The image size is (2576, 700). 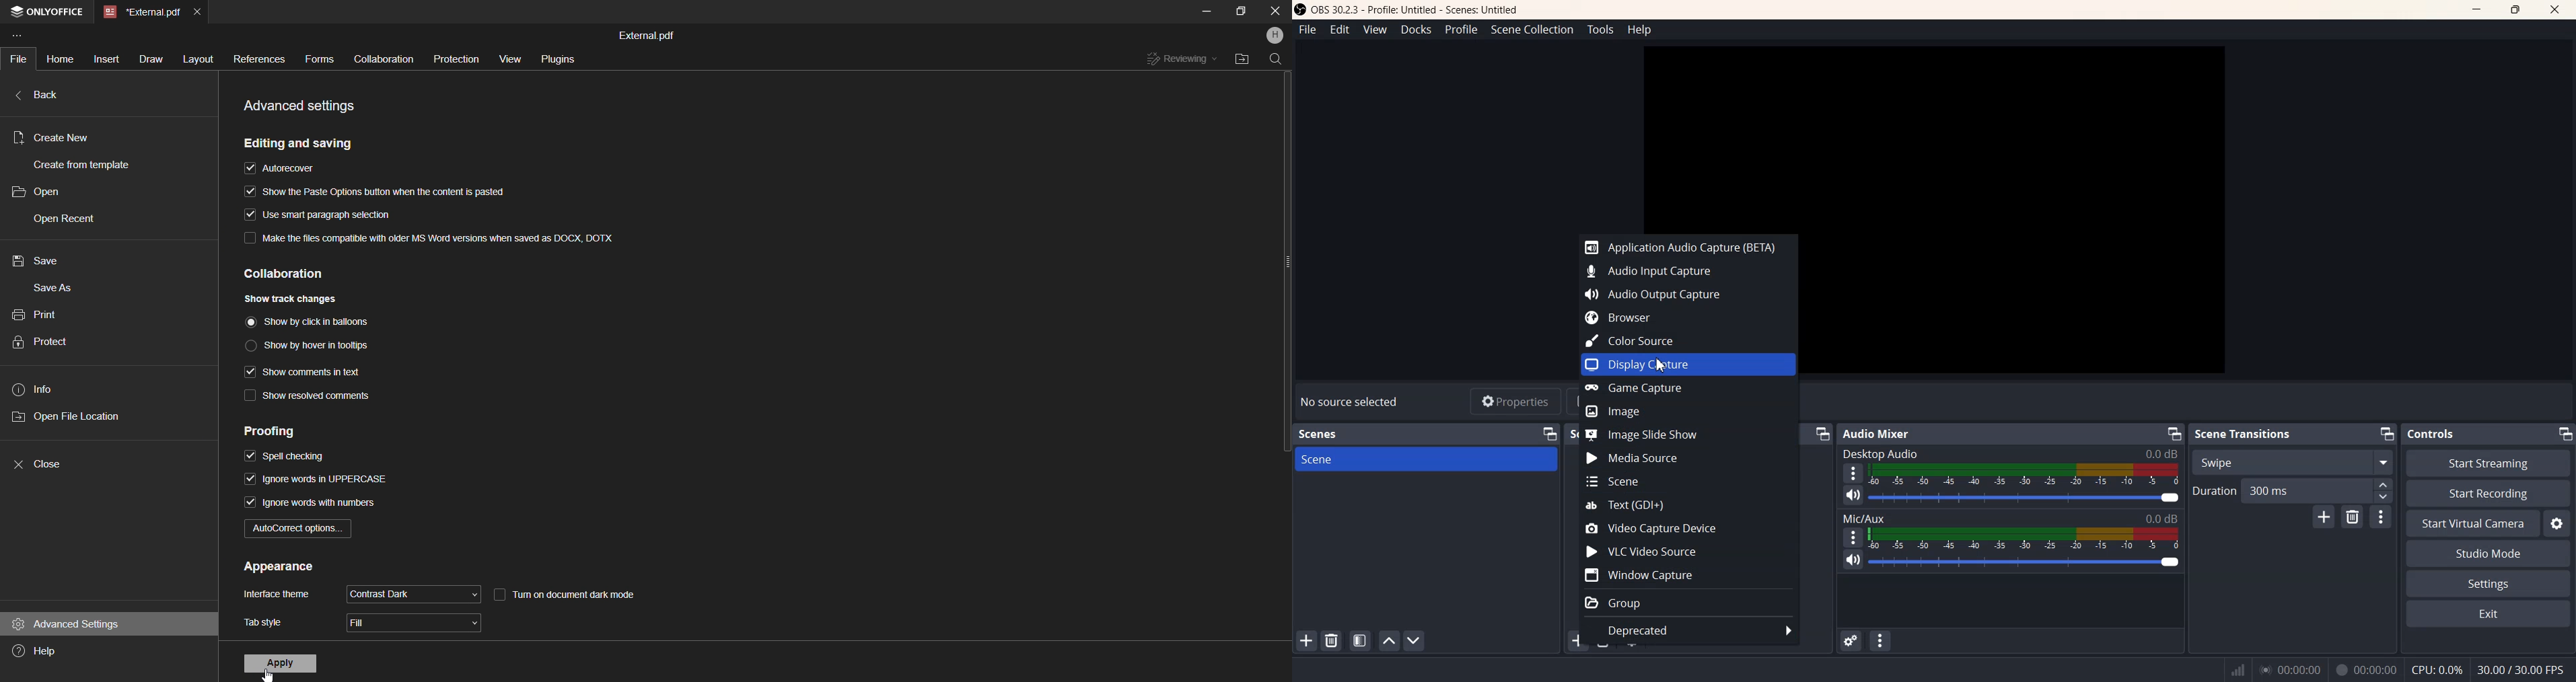 I want to click on 00.00.00, so click(x=2291, y=669).